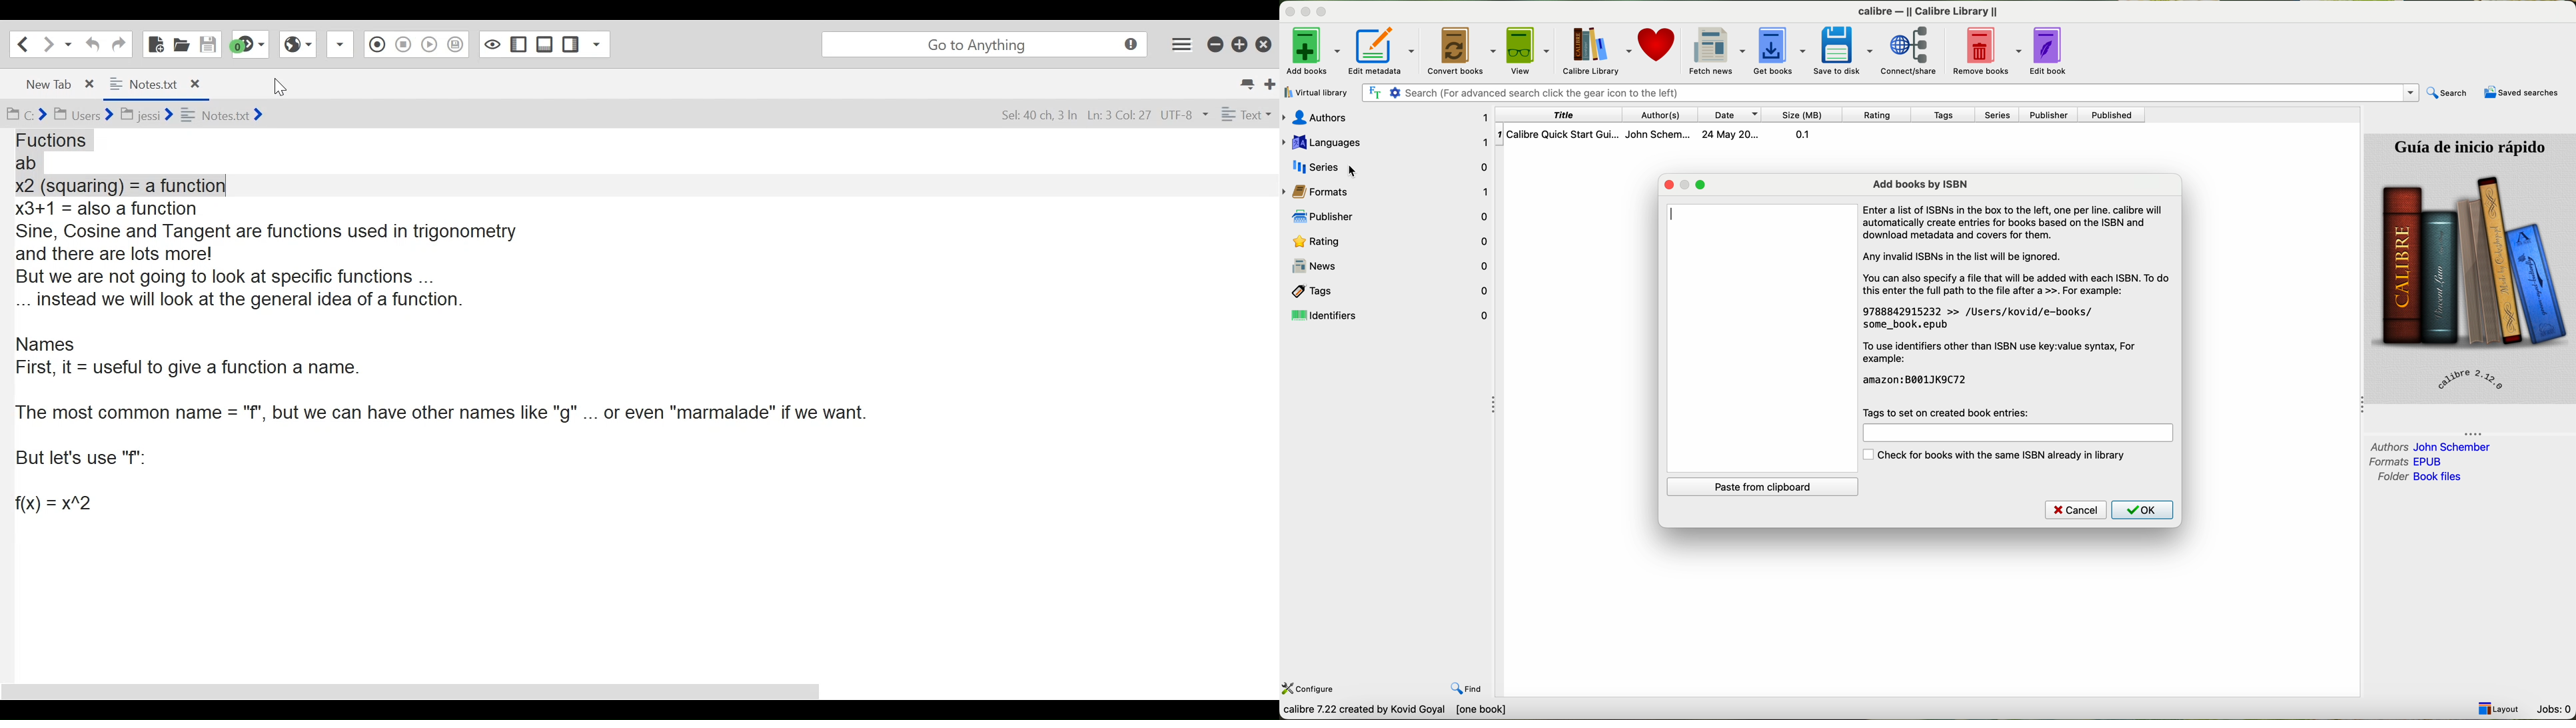  Describe the element at coordinates (1767, 487) in the screenshot. I see `paste from clipboard` at that location.